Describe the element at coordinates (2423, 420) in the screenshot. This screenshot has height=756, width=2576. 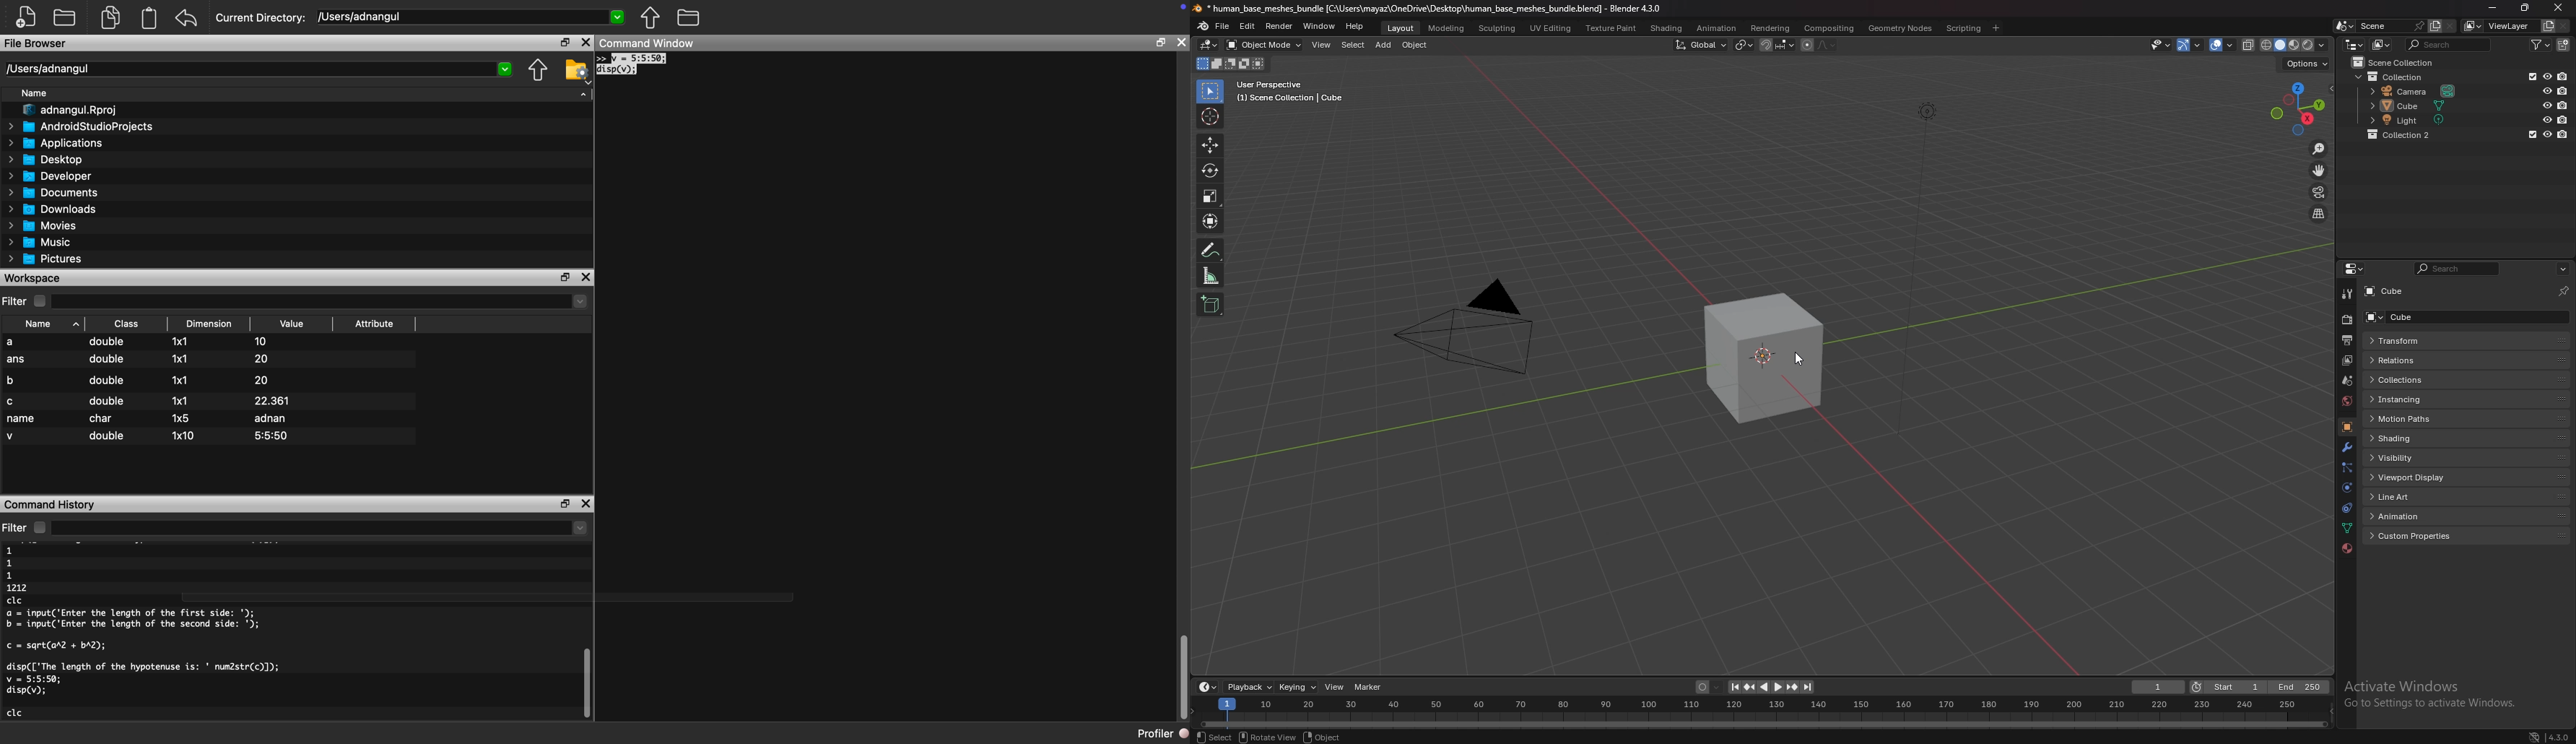
I see `motion paths` at that location.